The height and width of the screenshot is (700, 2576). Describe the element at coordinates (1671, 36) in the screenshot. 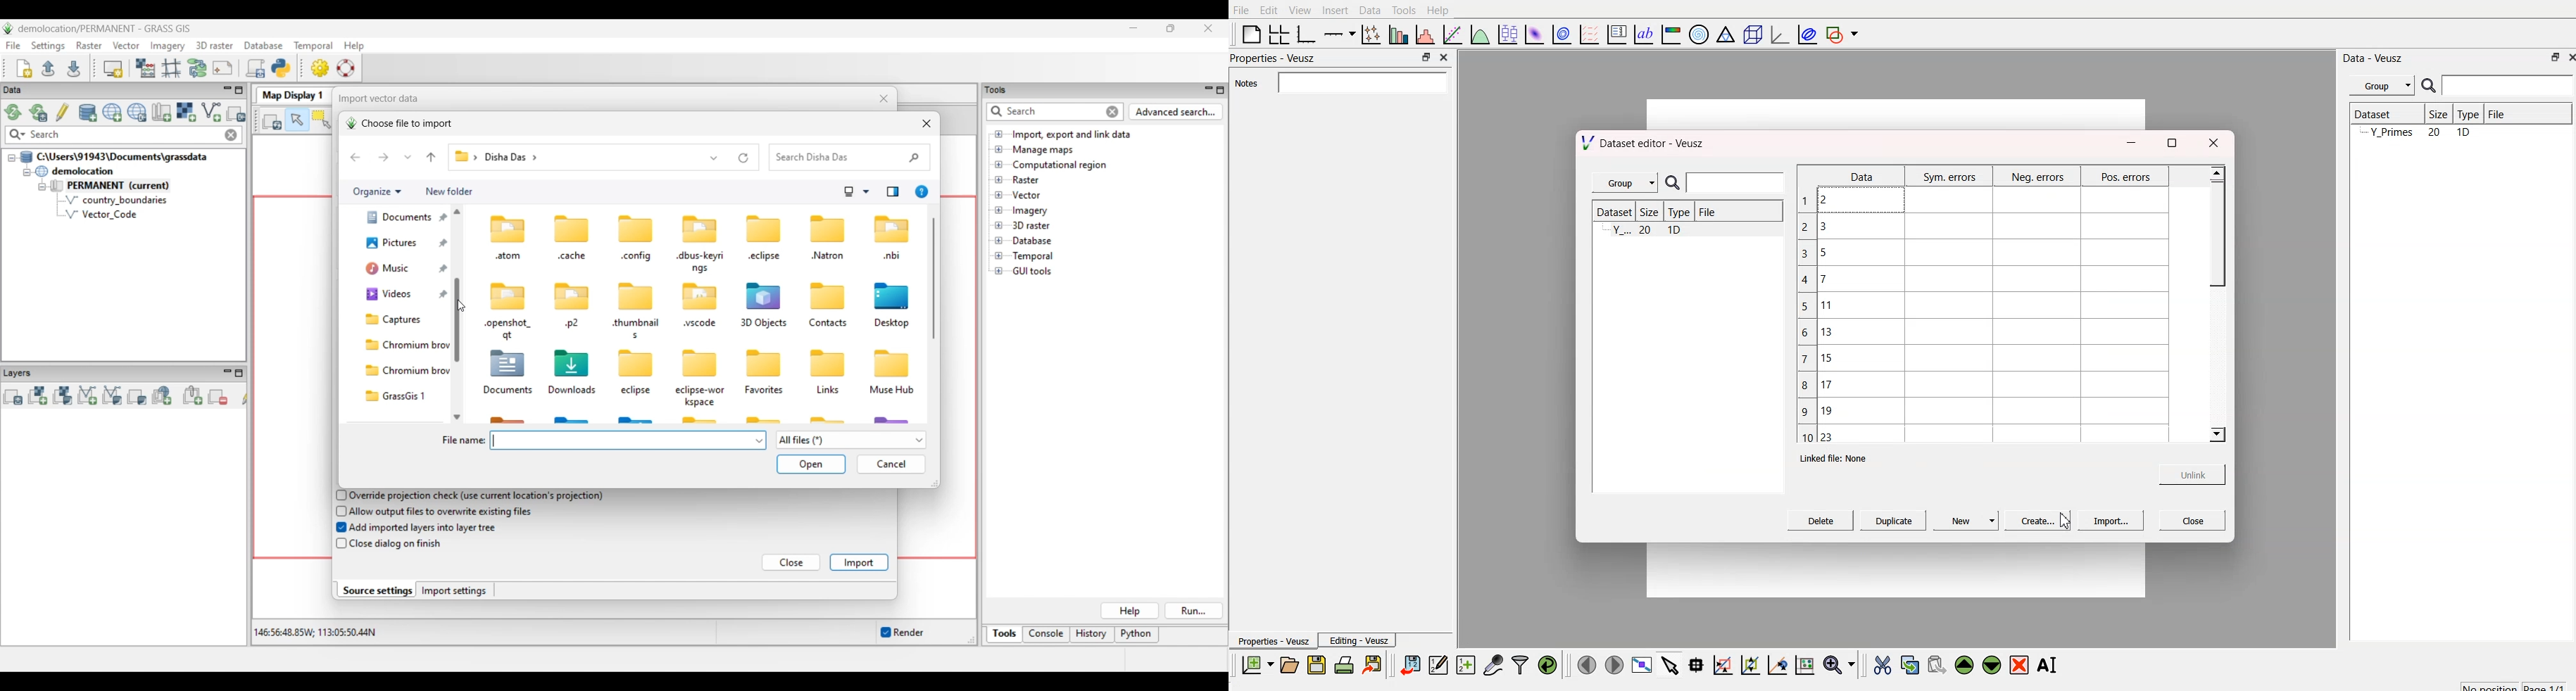

I see `image color bar ` at that location.